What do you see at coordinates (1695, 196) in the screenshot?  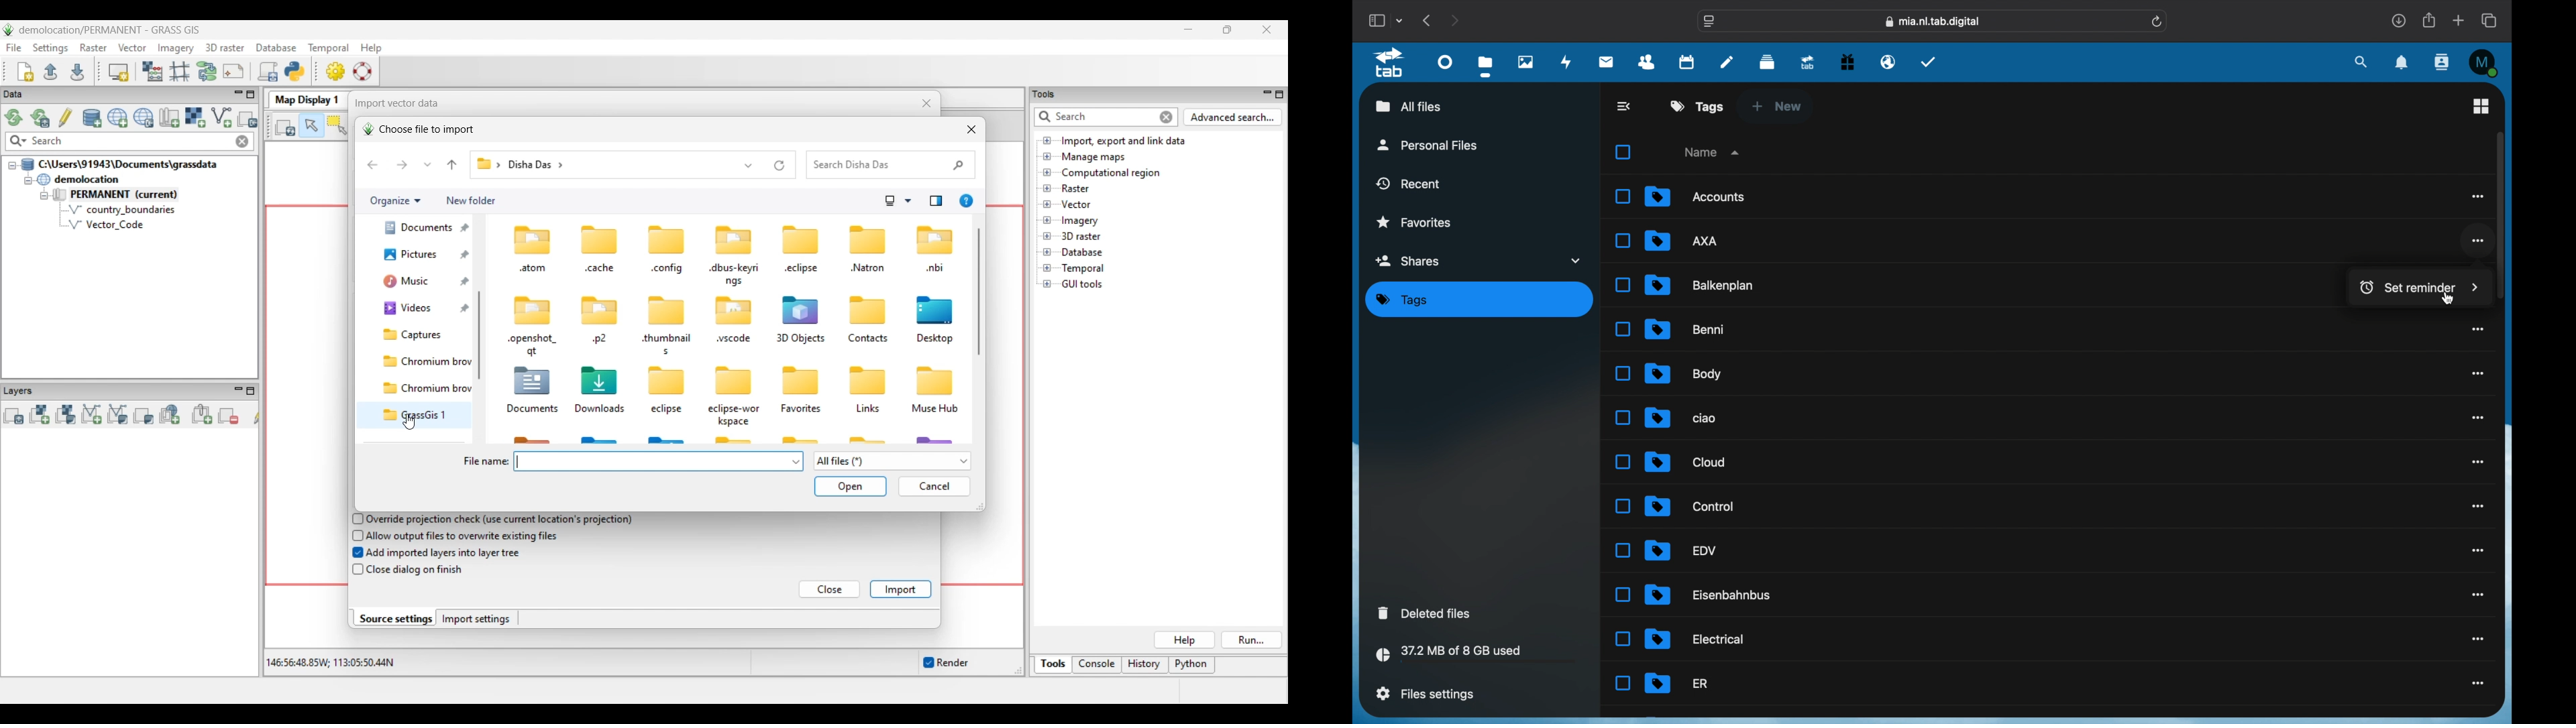 I see `file` at bounding box center [1695, 196].